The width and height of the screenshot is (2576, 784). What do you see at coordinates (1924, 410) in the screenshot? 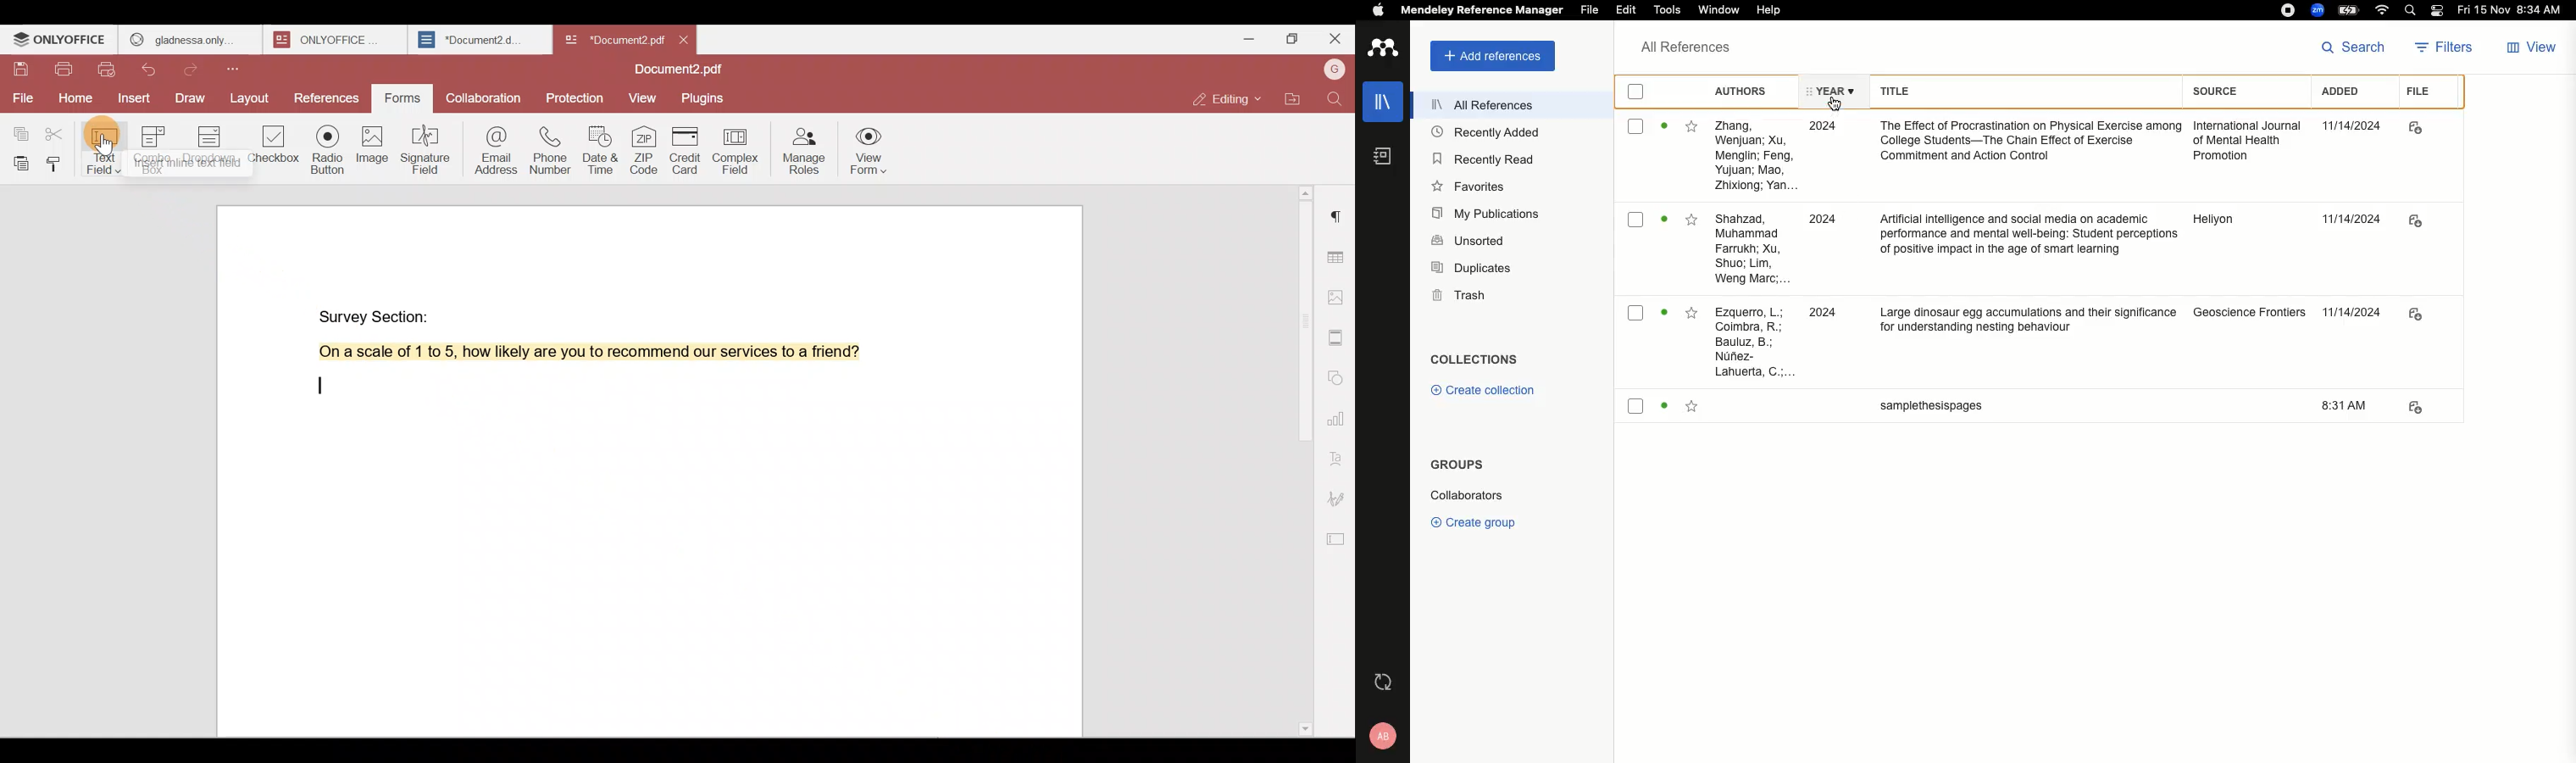
I see `titlle ` at bounding box center [1924, 410].